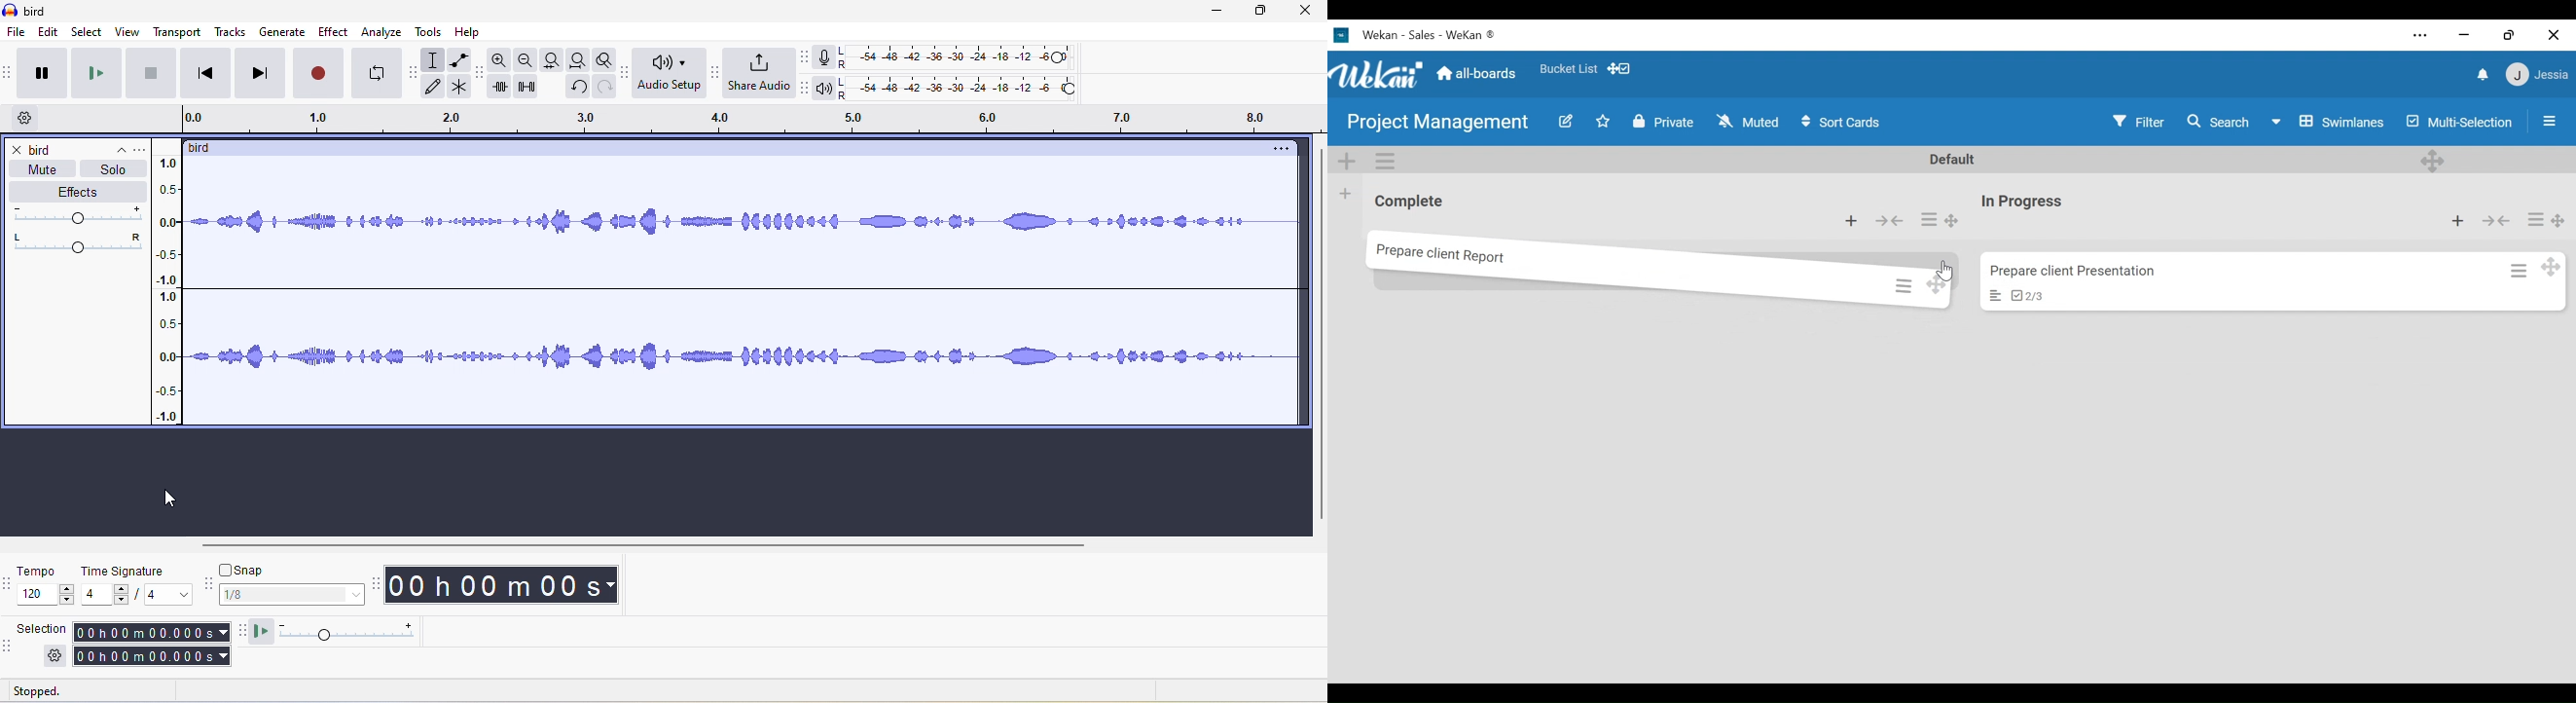  I want to click on Desktop drag handles, so click(2550, 273).